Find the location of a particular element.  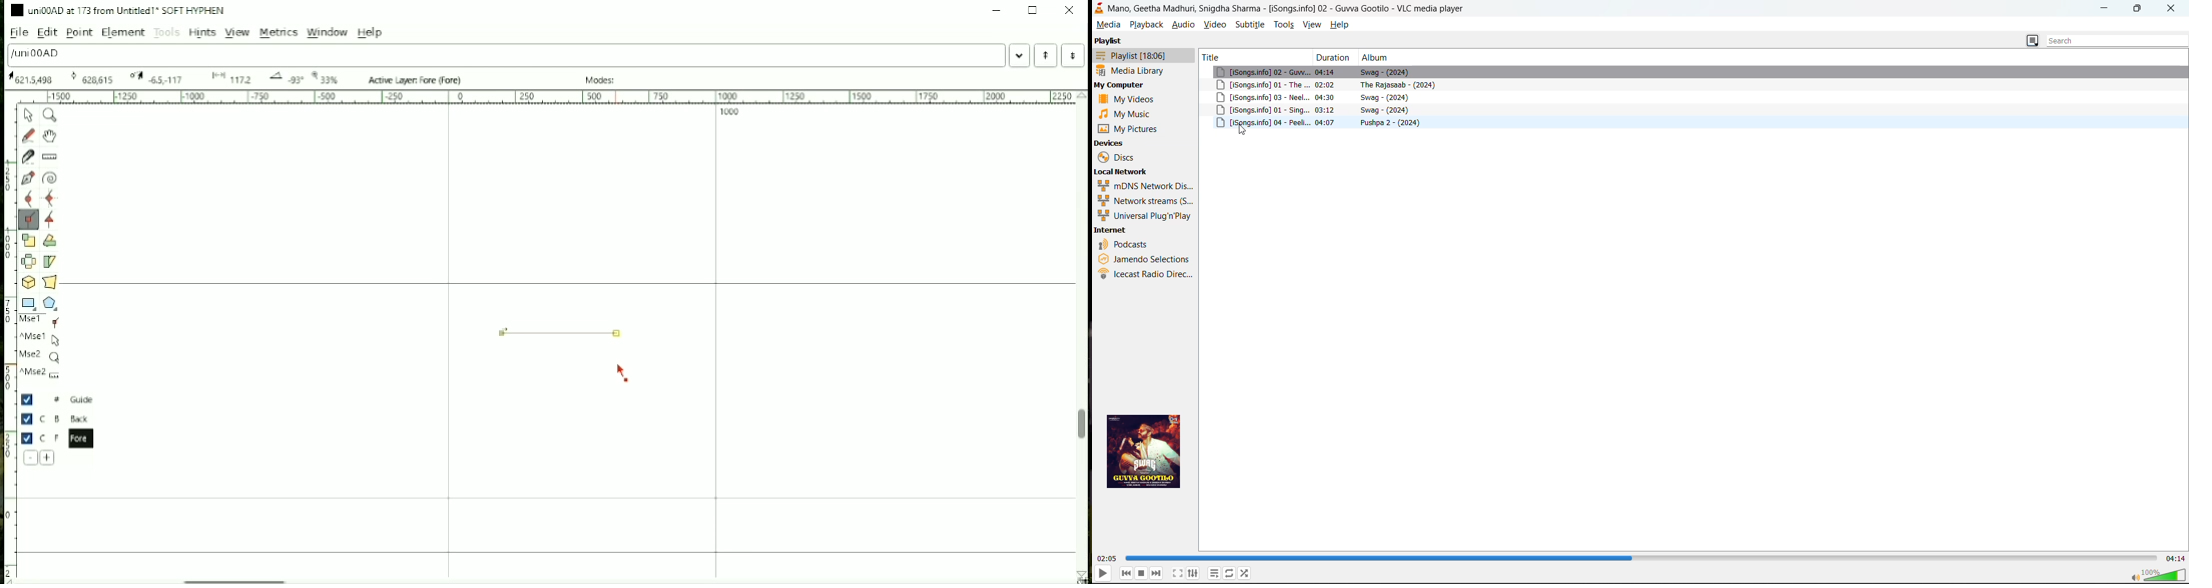

song is located at coordinates (1694, 123).